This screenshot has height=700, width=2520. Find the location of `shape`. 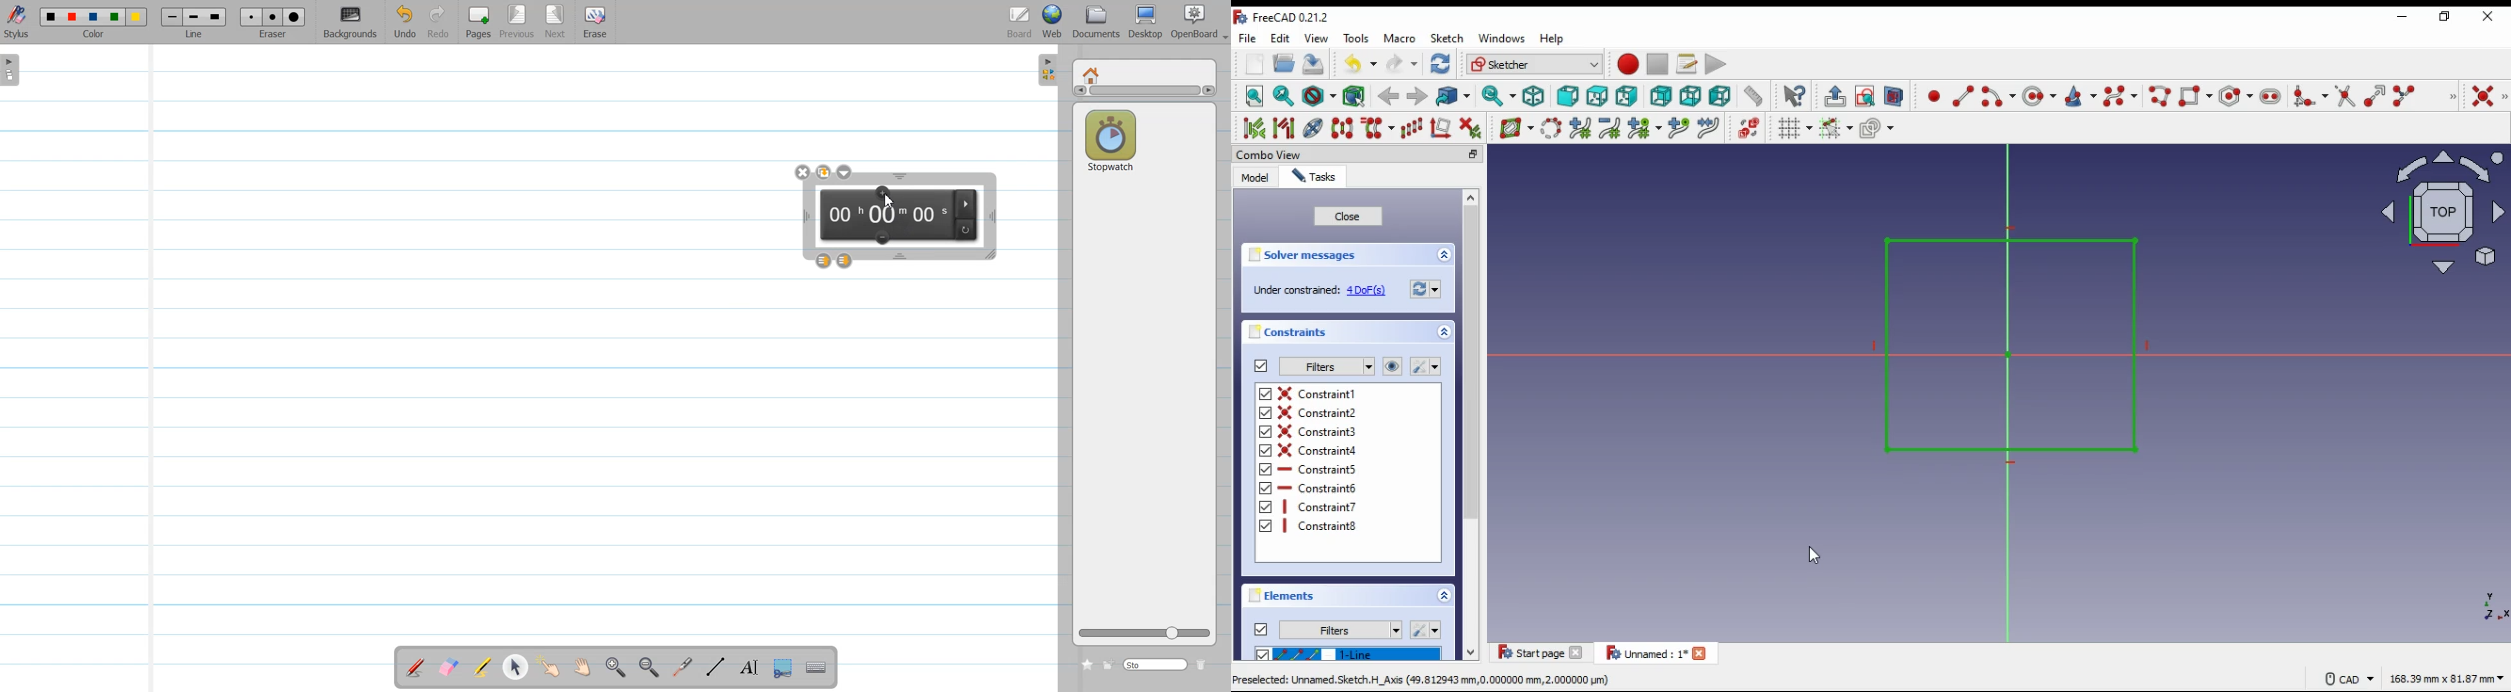

shape is located at coordinates (2012, 348).